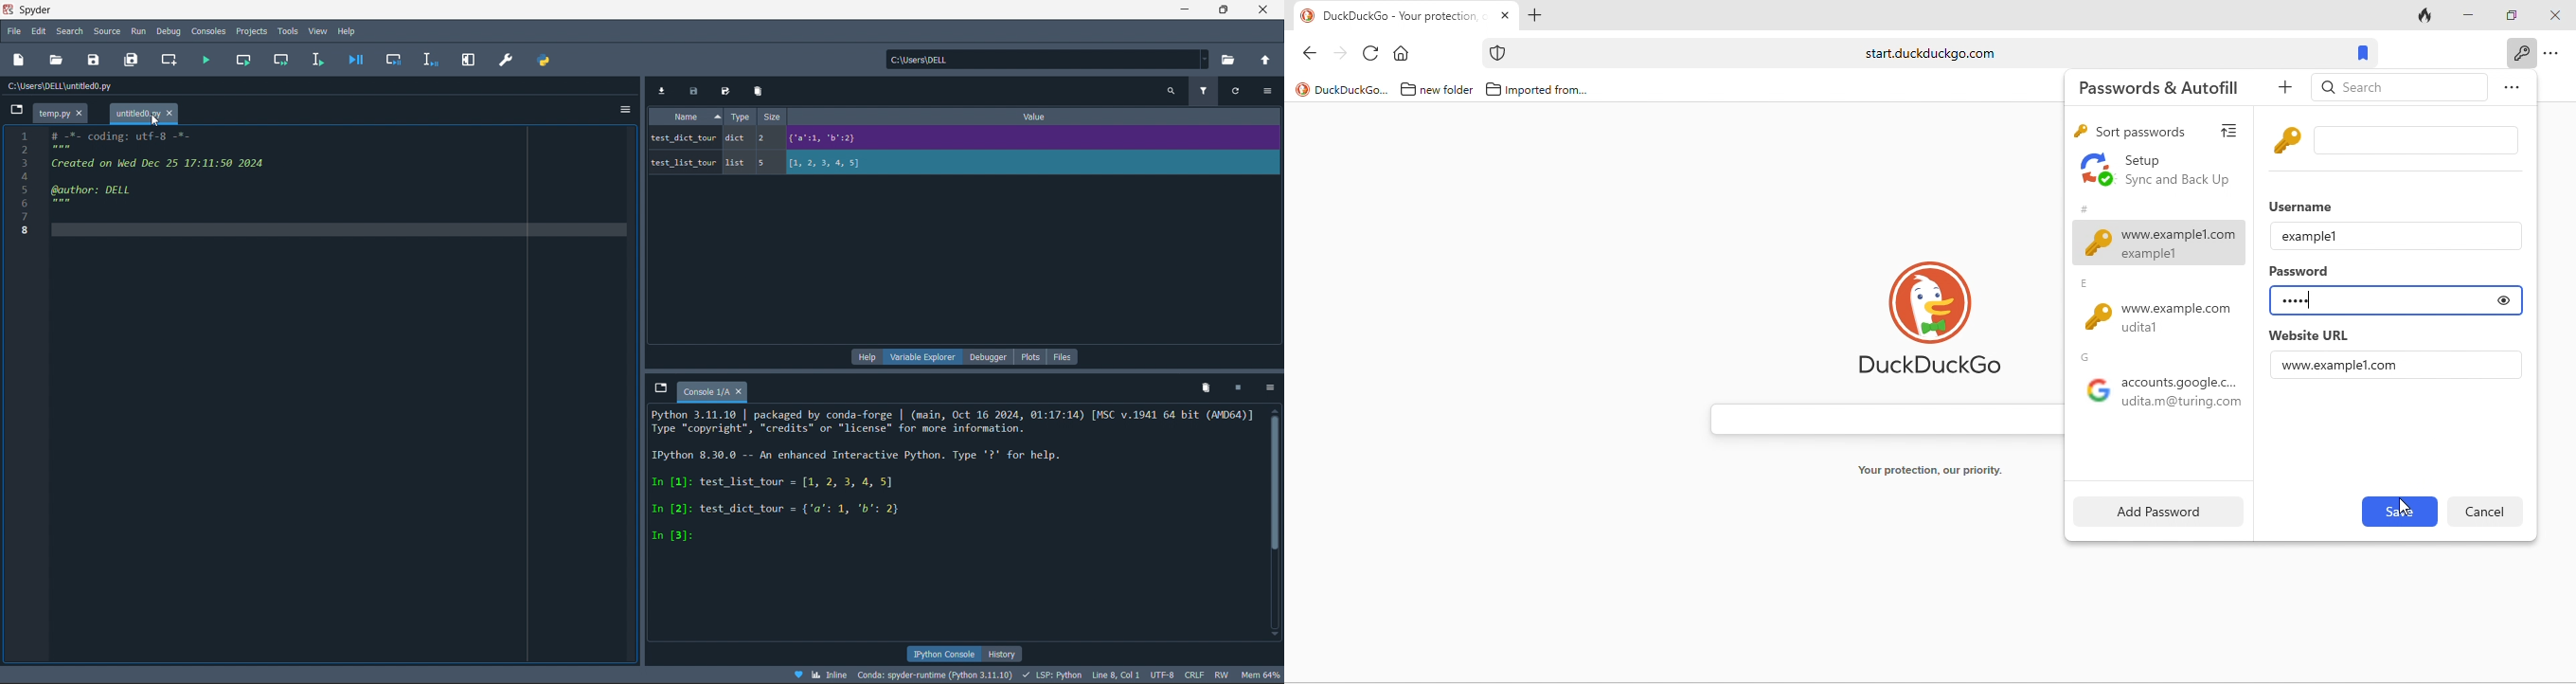 This screenshot has width=2576, height=700. What do you see at coordinates (725, 90) in the screenshot?
I see `save data as` at bounding box center [725, 90].